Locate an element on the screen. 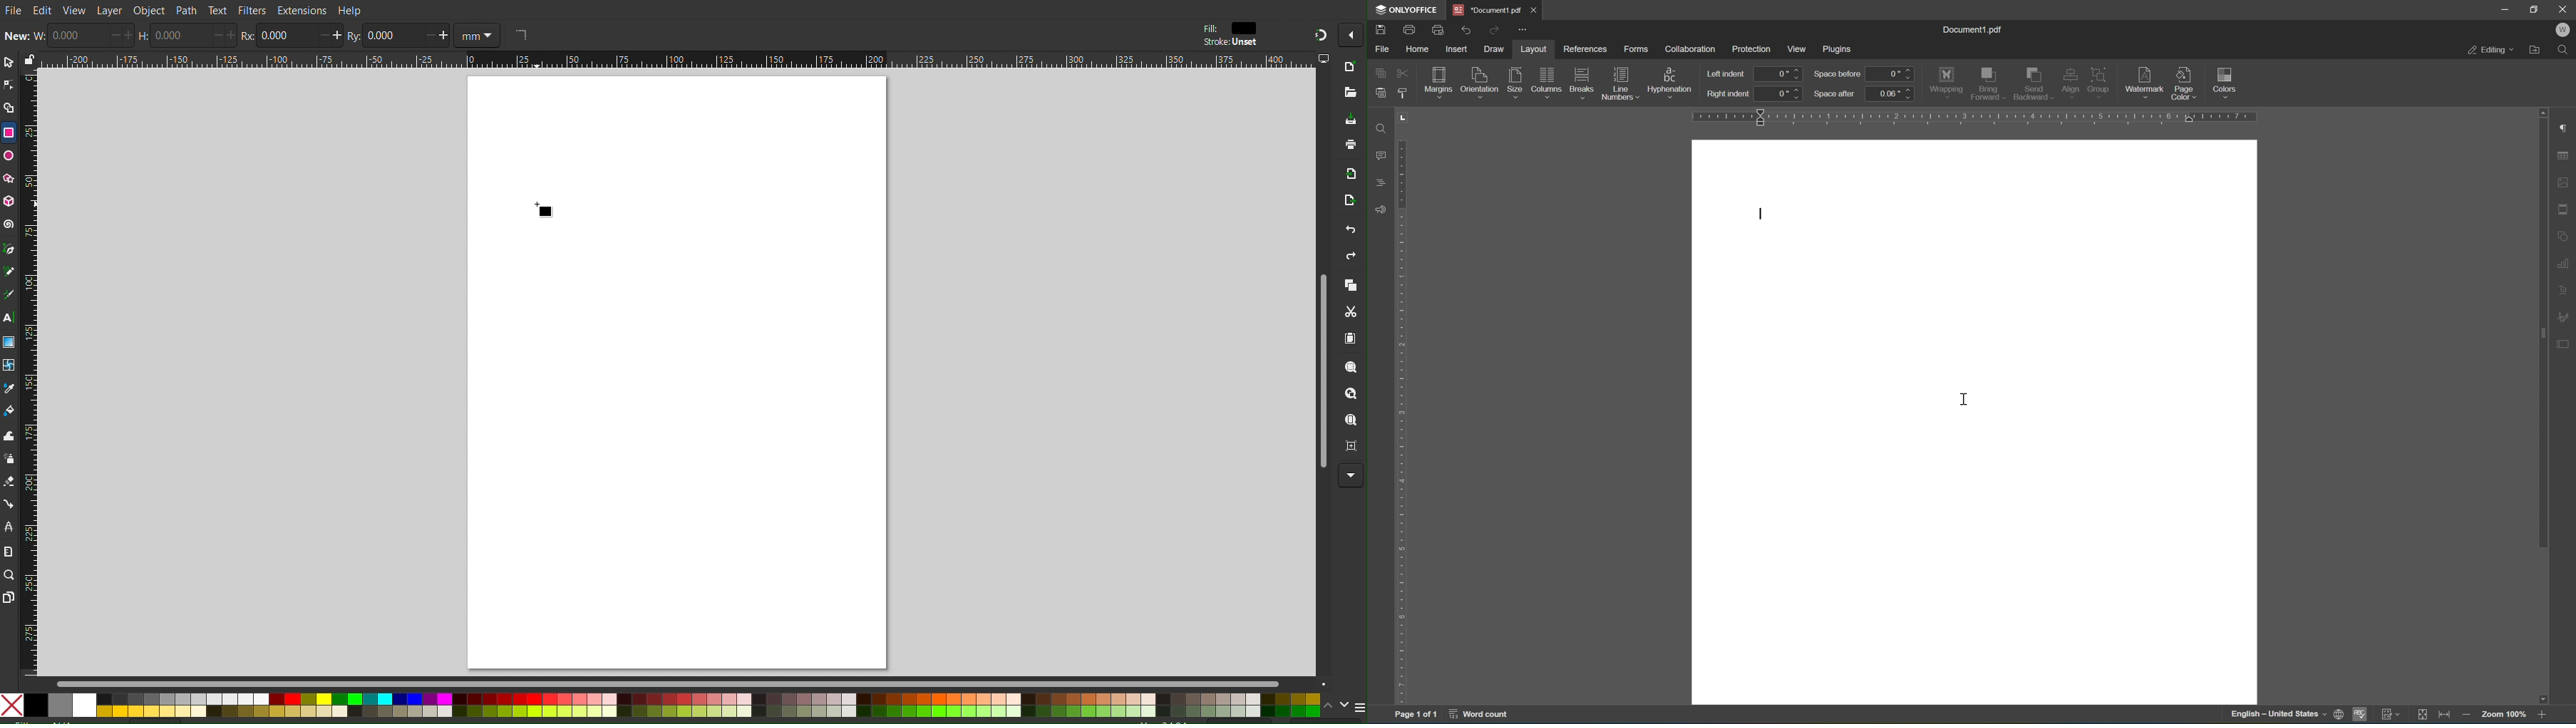 The image size is (2576, 728). open file location is located at coordinates (2535, 50).